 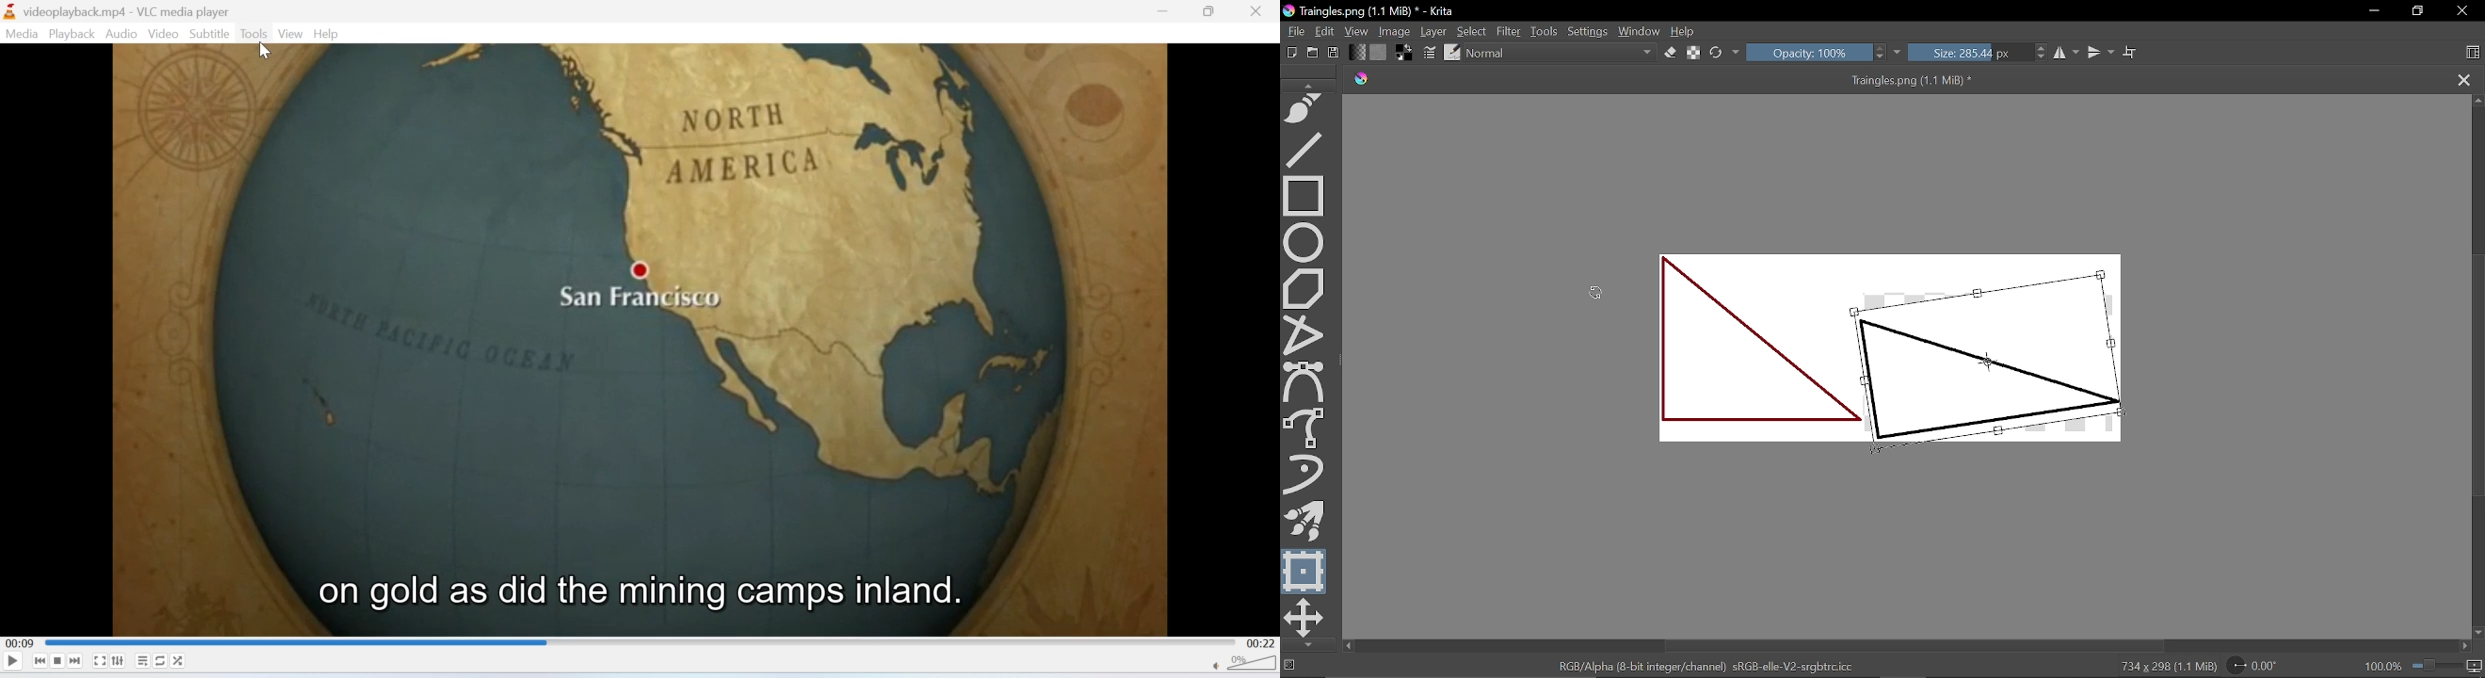 I want to click on Cursor, so click(x=1991, y=363).